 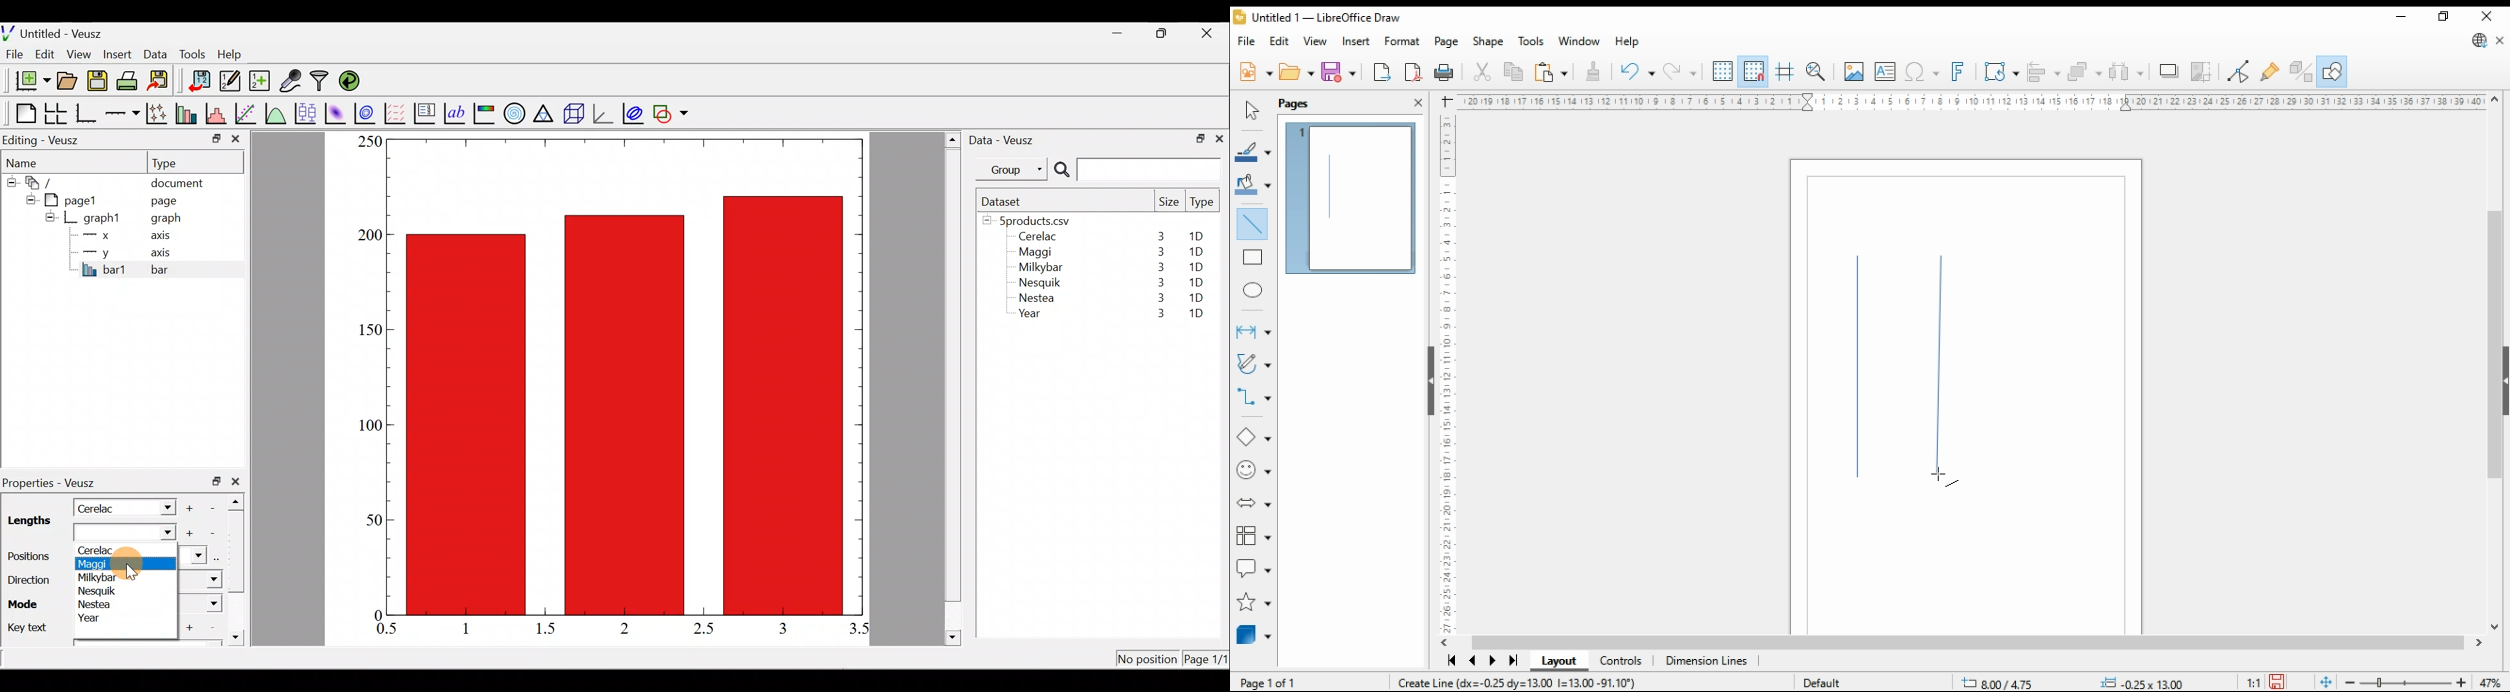 I want to click on new, so click(x=1254, y=74).